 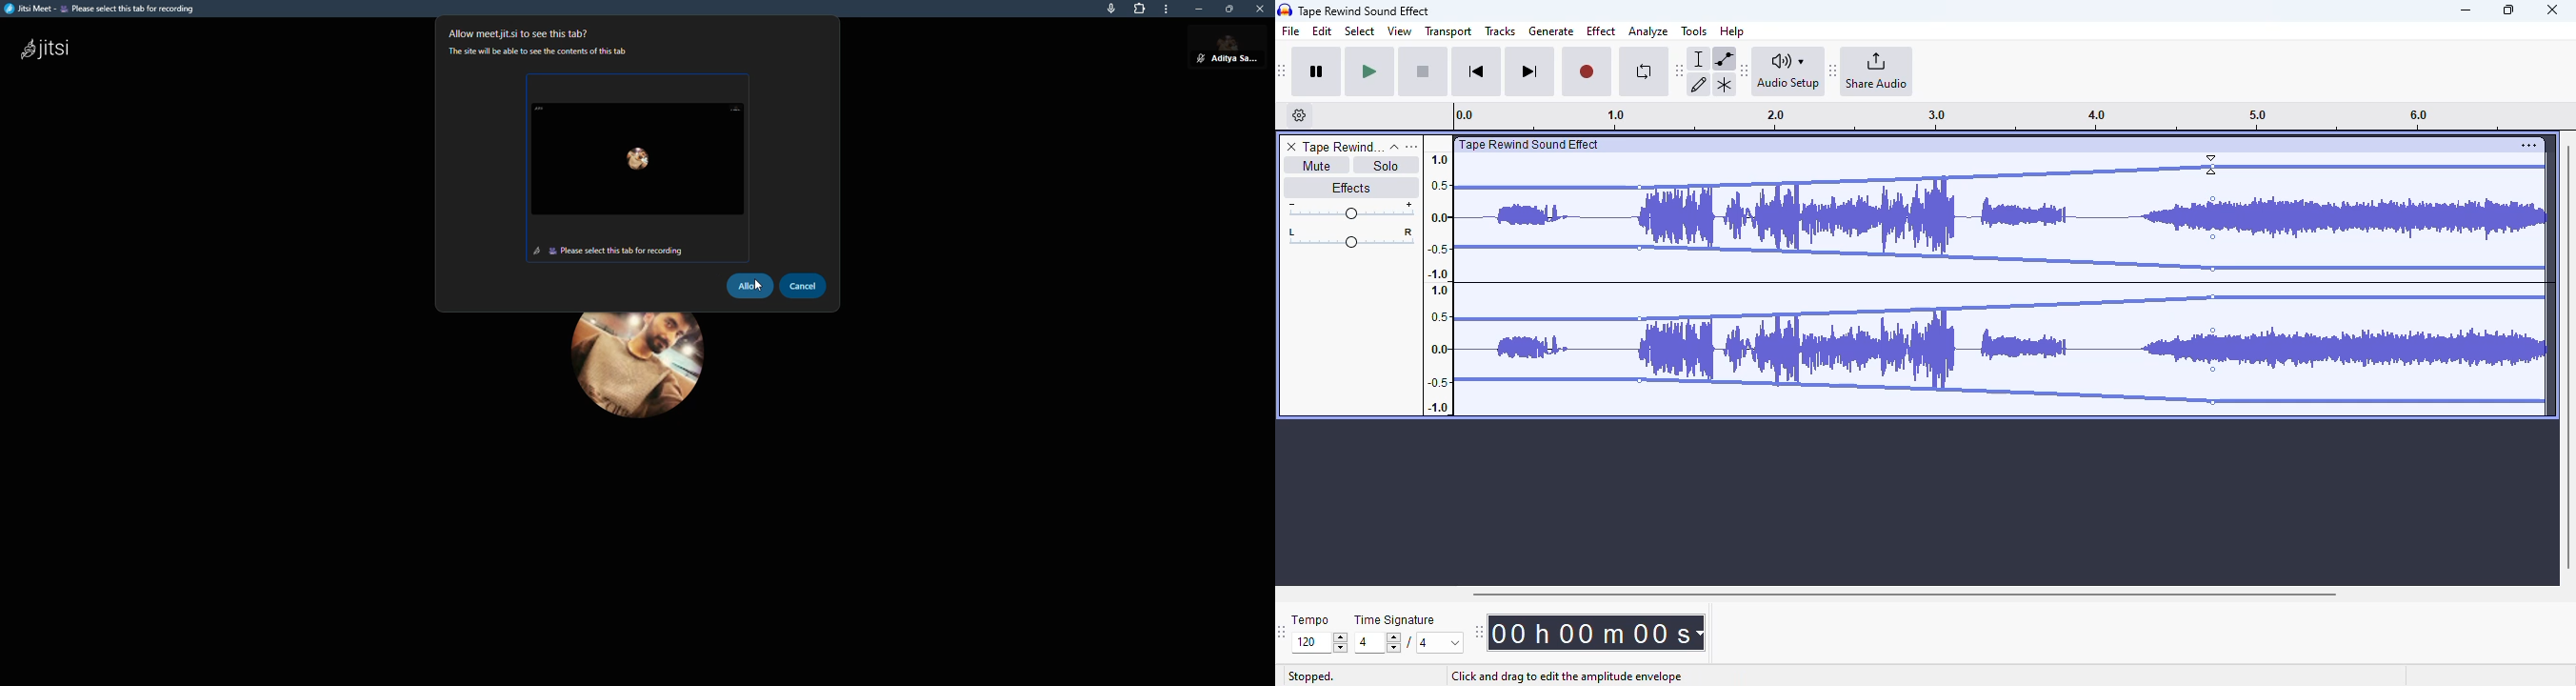 What do you see at coordinates (1315, 166) in the screenshot?
I see `mute` at bounding box center [1315, 166].